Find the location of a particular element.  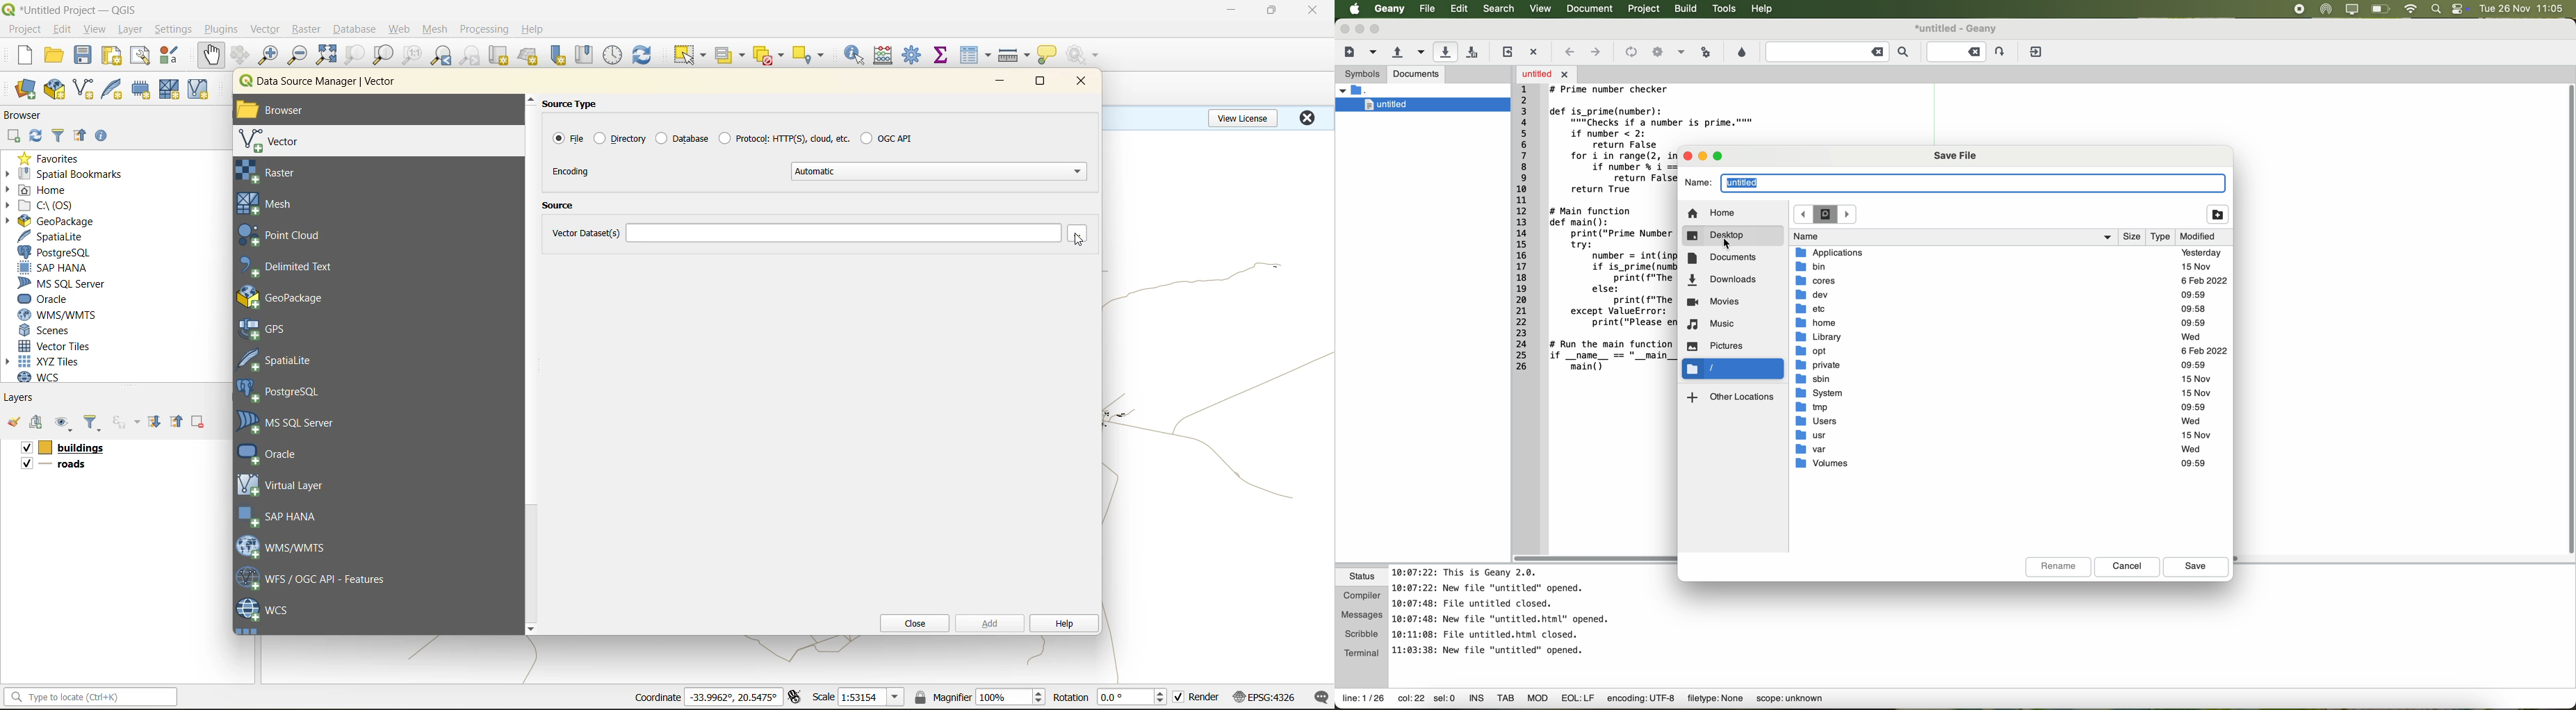

zoom full is located at coordinates (326, 55).